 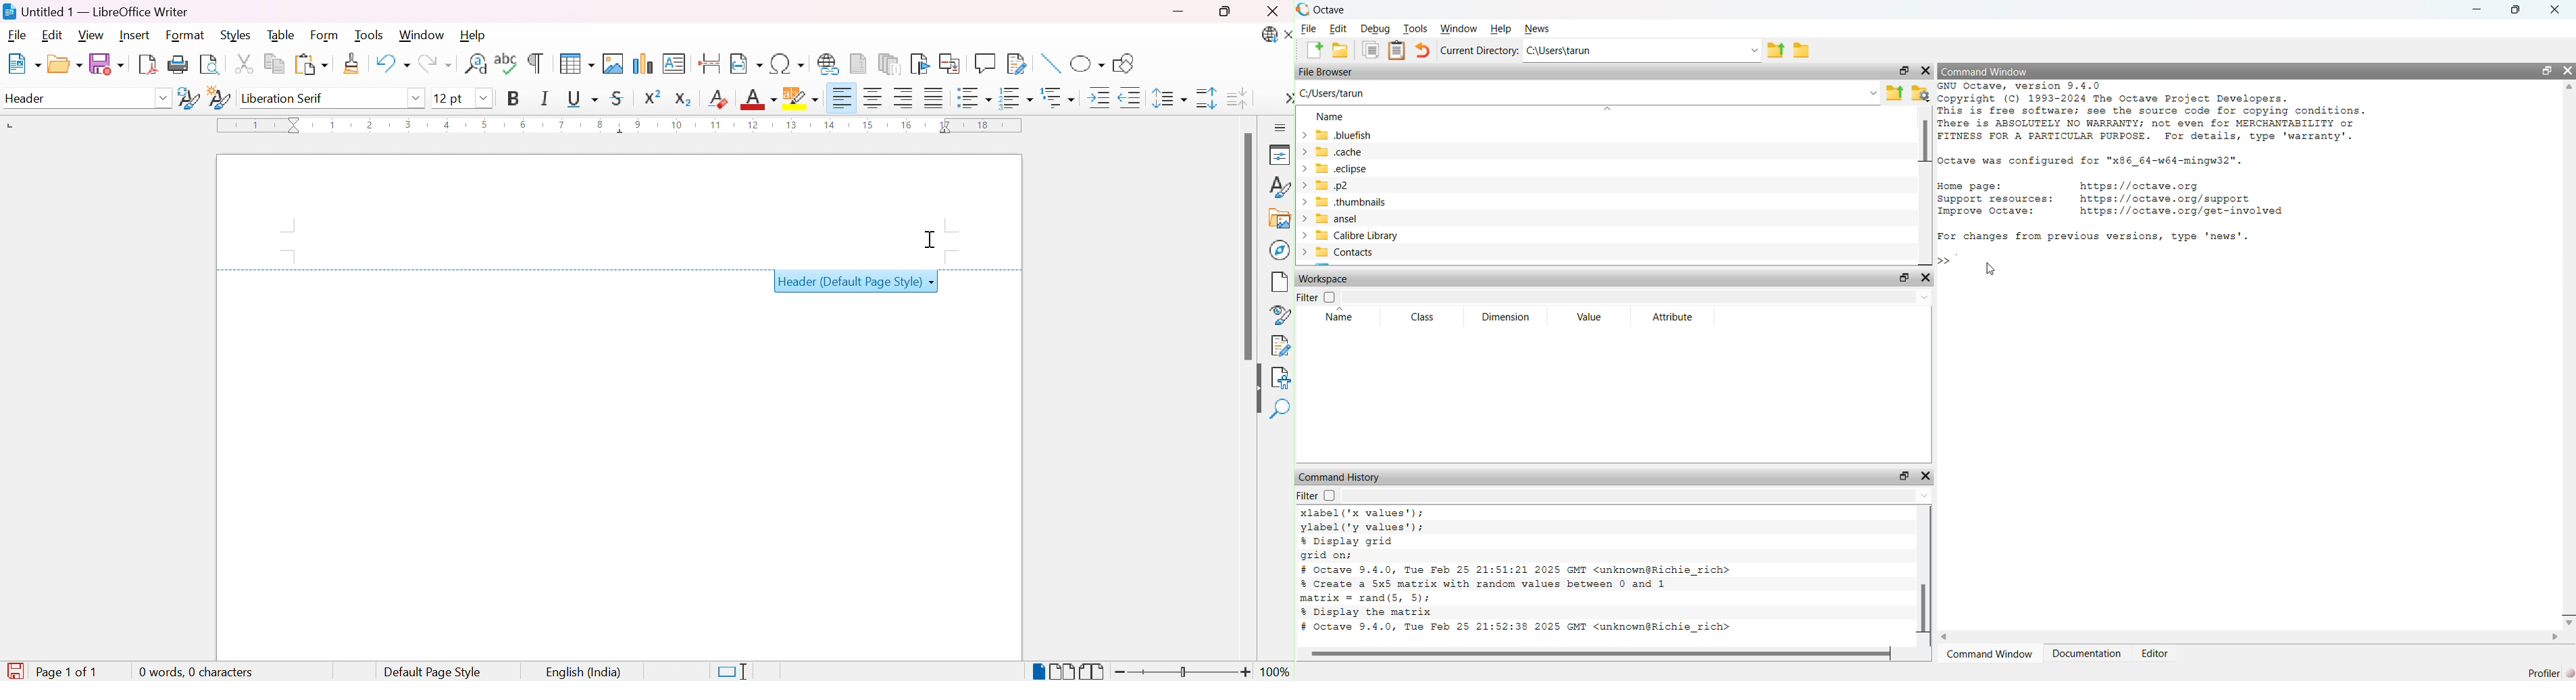 I want to click on Underline, so click(x=582, y=99).